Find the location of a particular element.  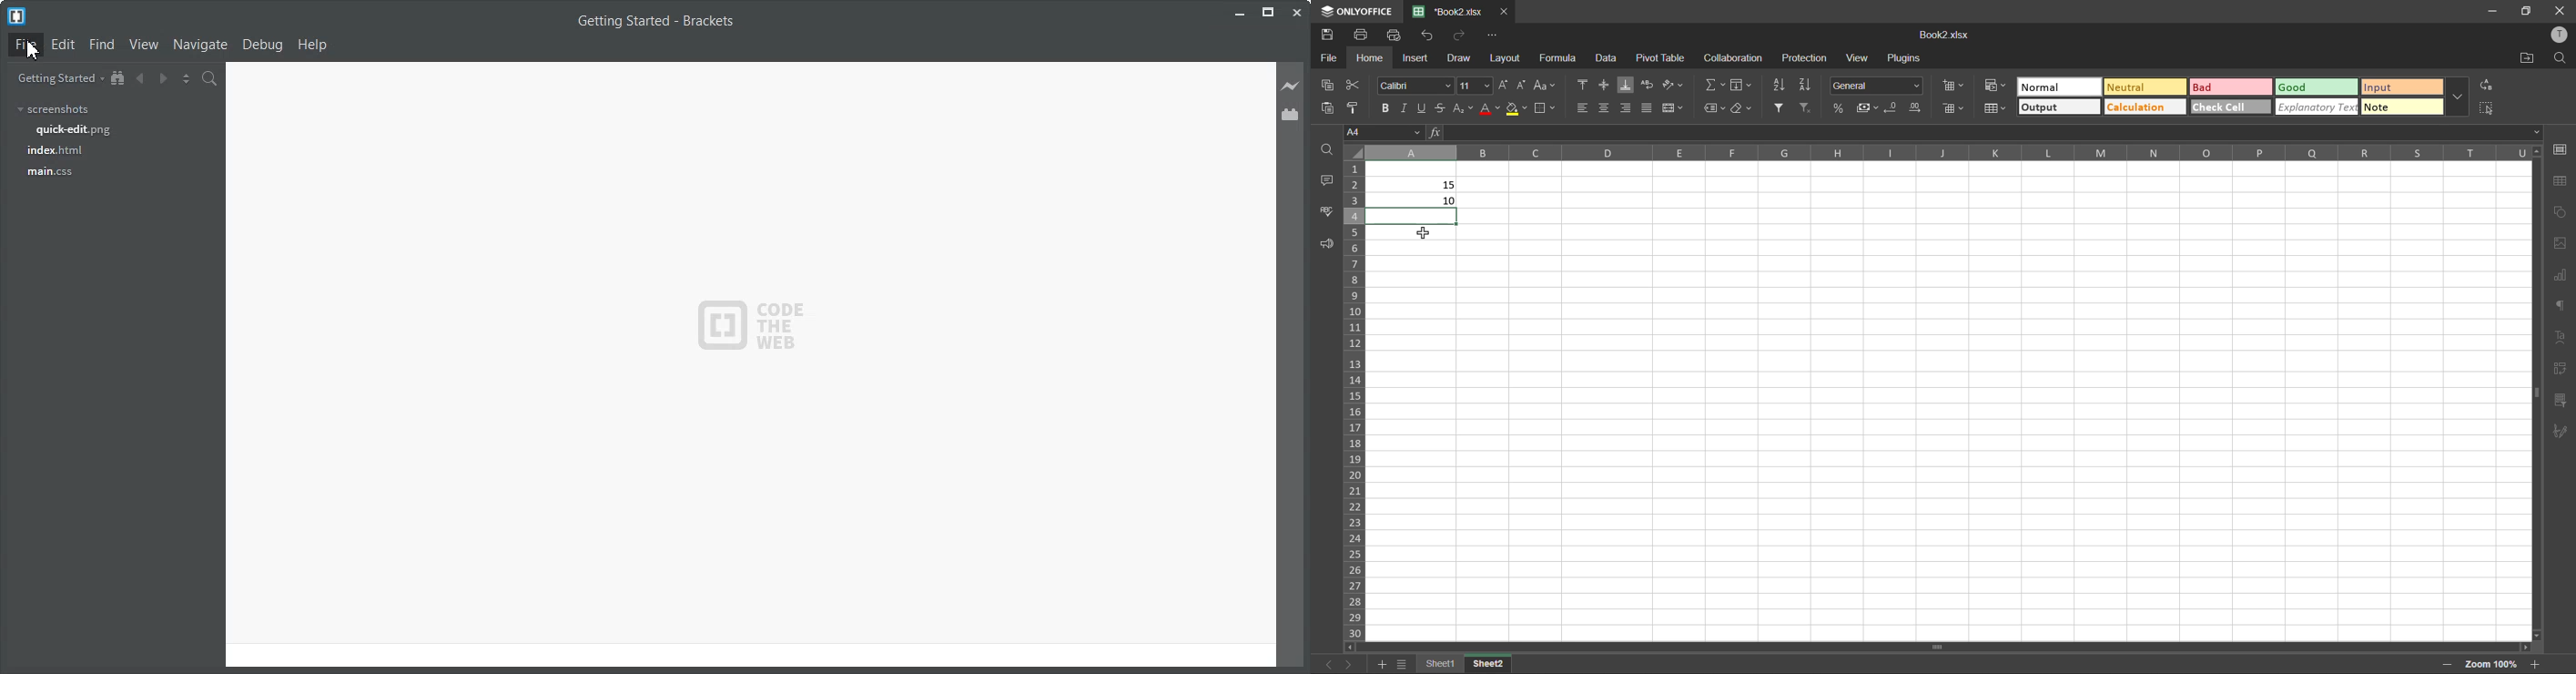

Edit is located at coordinates (64, 44).